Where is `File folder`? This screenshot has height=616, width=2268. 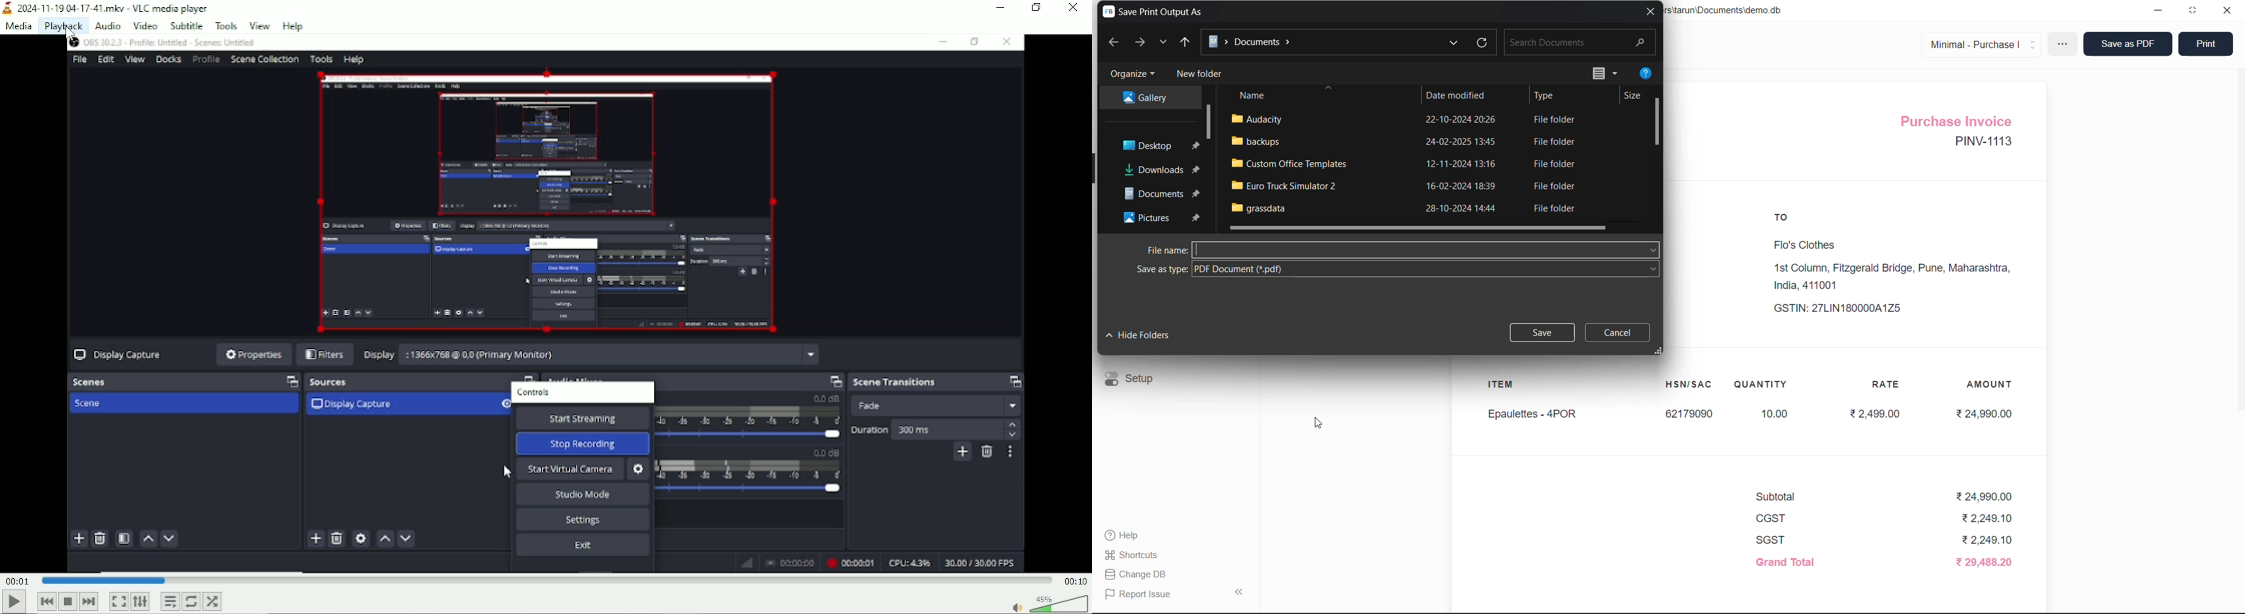
File folder is located at coordinates (1556, 121).